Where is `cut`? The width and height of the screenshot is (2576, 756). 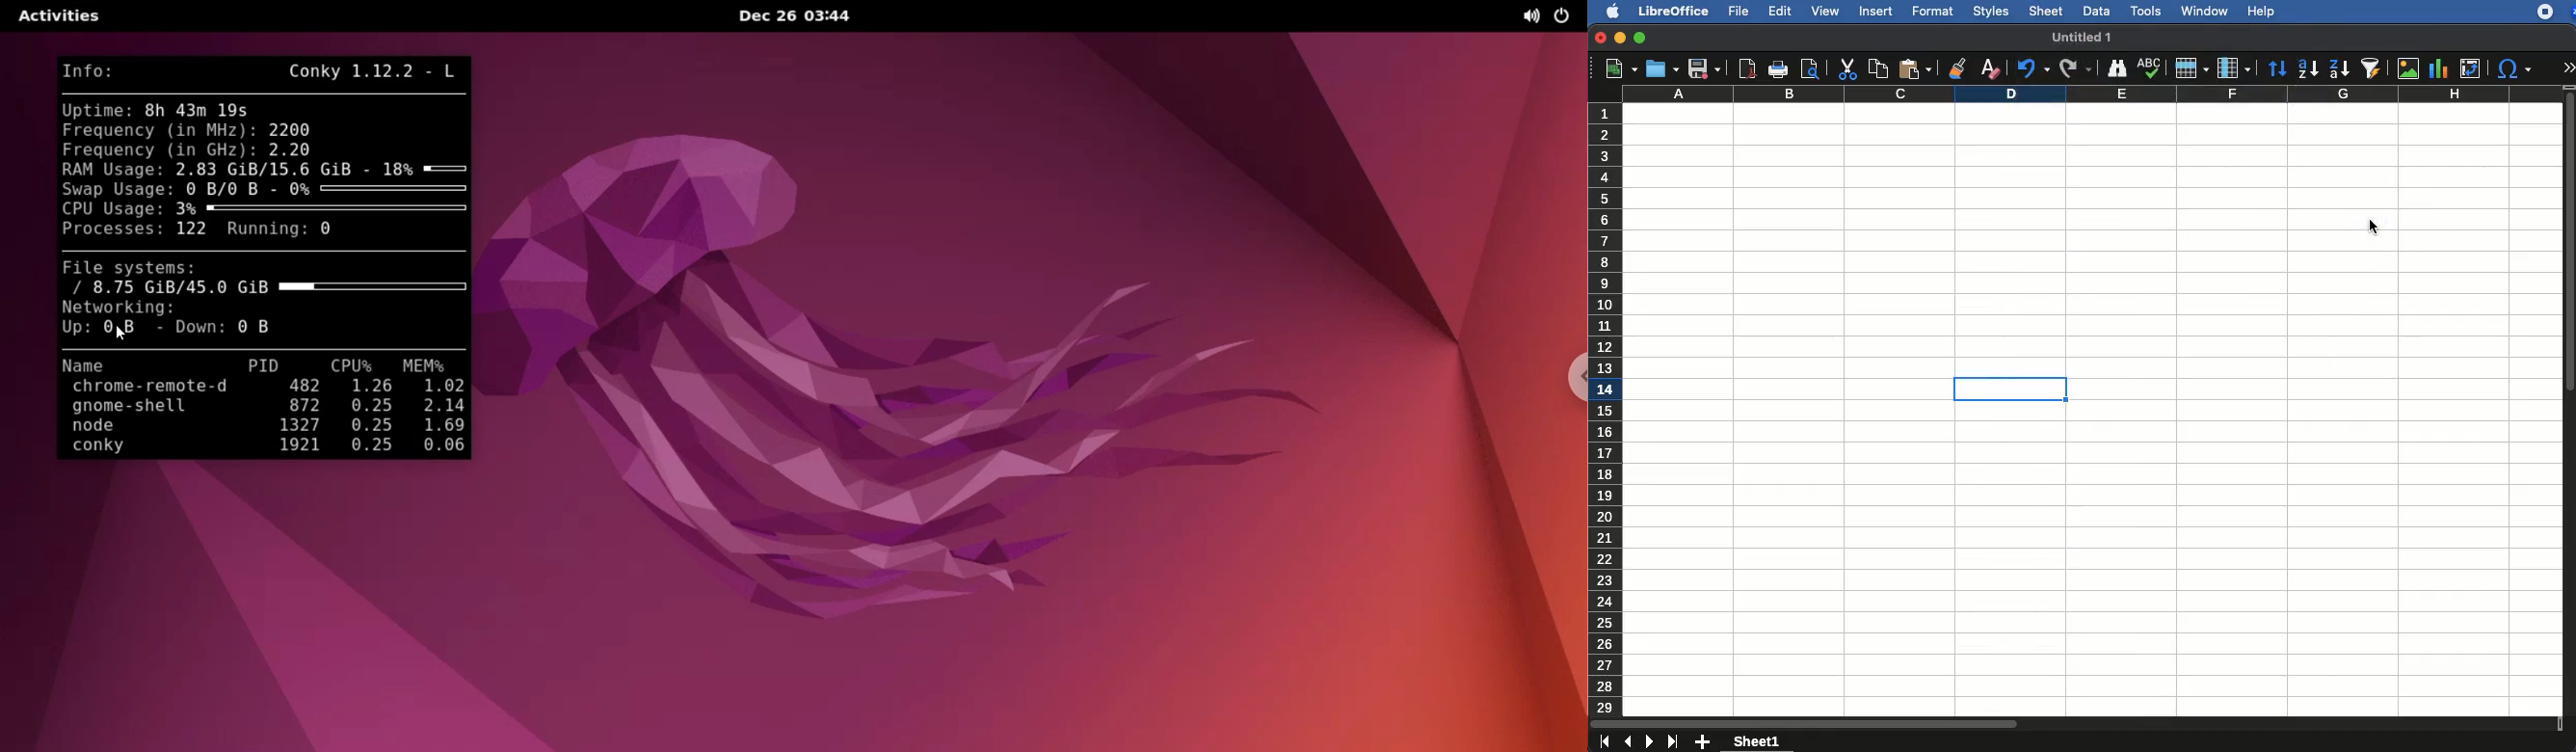 cut is located at coordinates (1846, 70).